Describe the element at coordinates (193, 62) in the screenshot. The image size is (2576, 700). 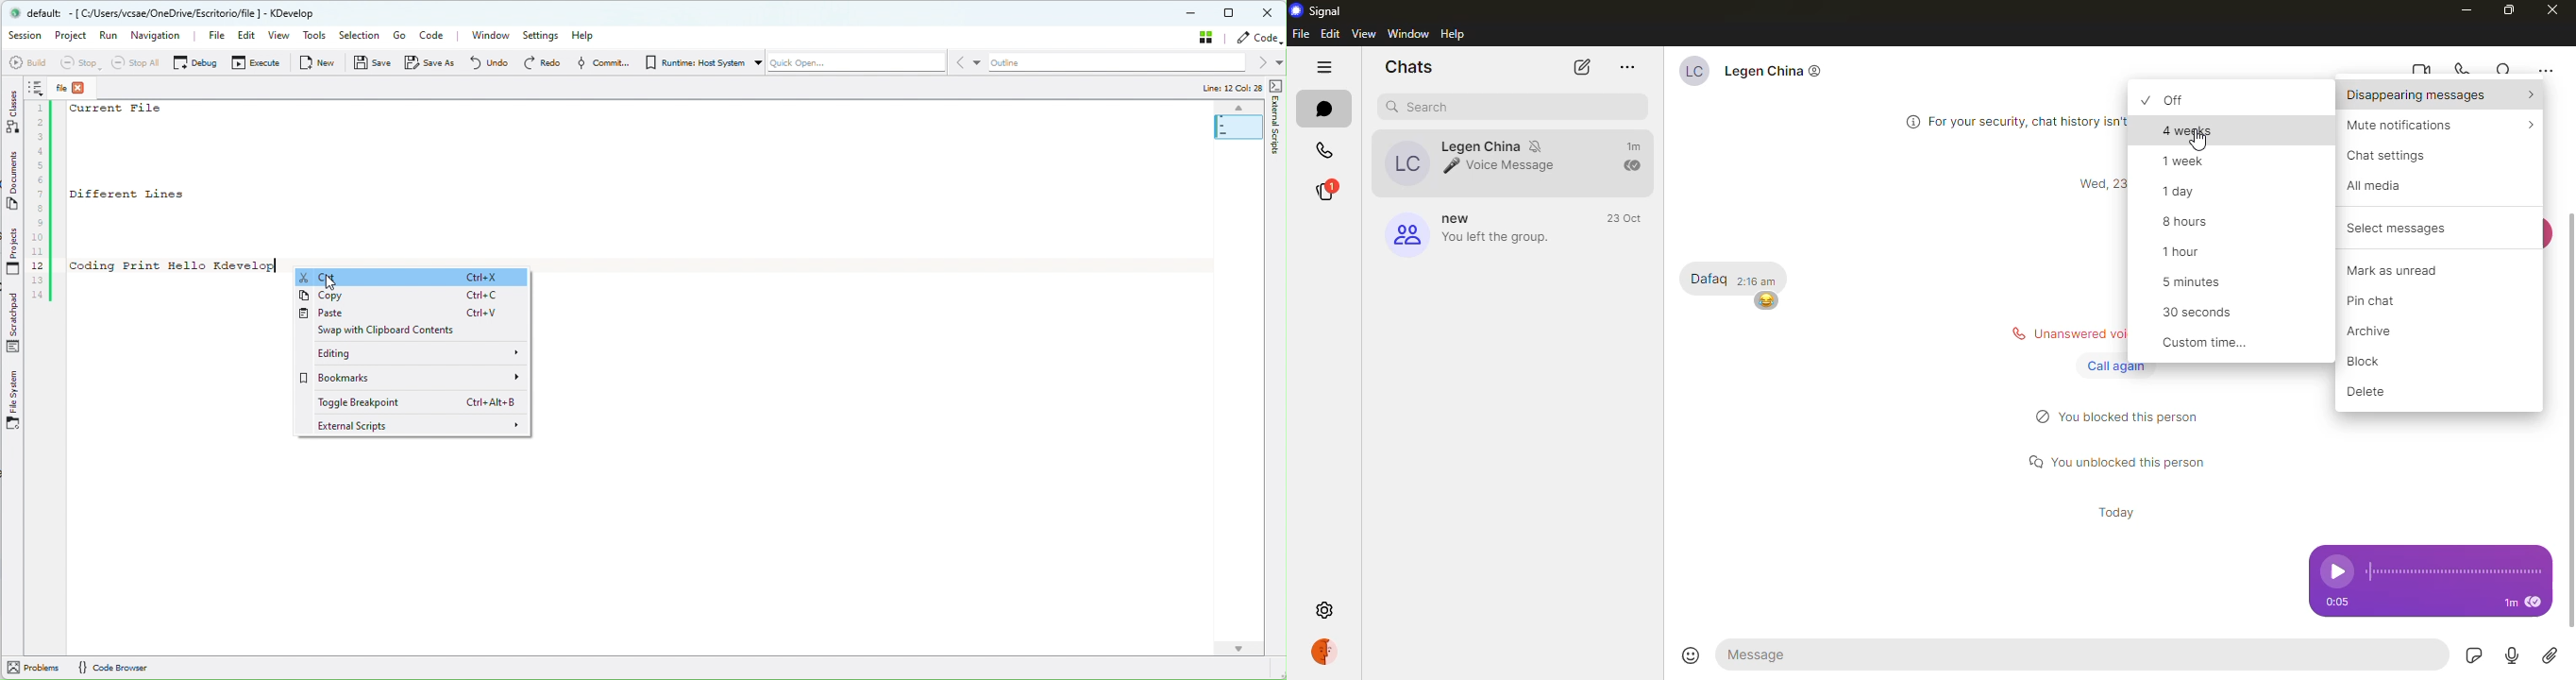
I see `Debug` at that location.